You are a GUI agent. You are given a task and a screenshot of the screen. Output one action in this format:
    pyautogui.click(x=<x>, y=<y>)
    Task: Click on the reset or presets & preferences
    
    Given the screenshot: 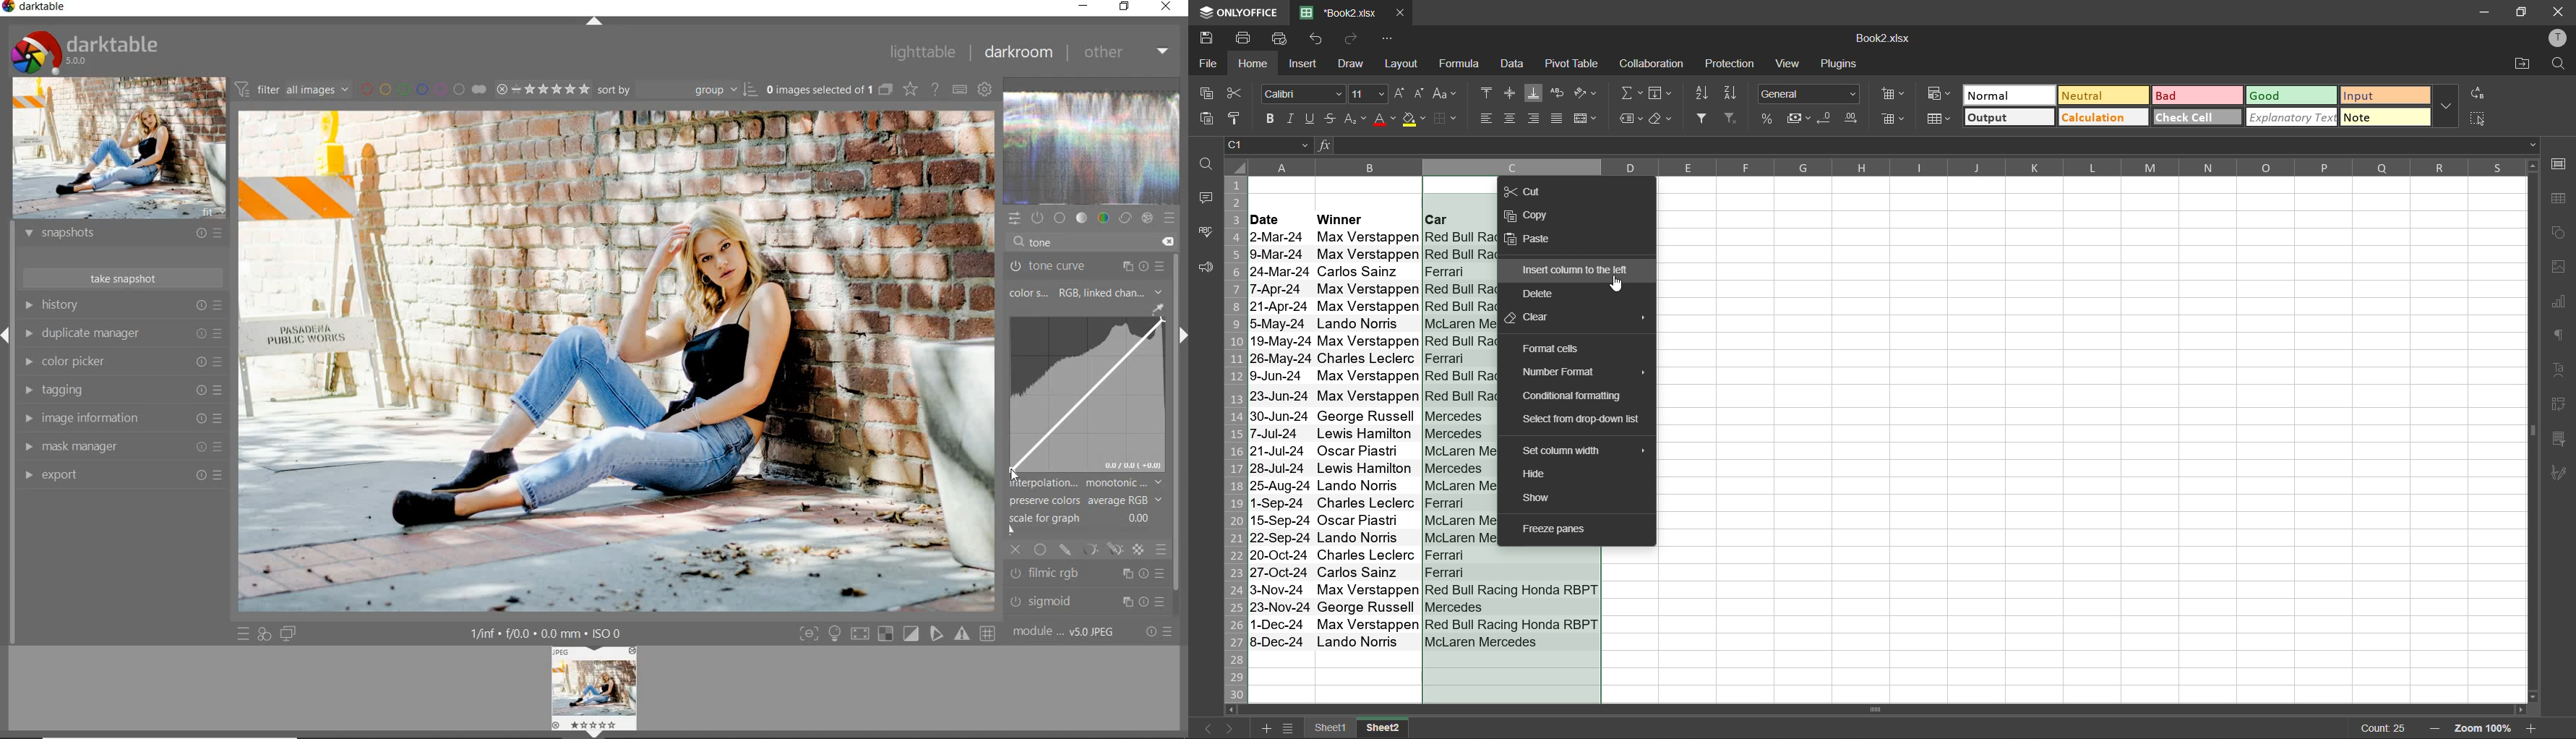 What is the action you would take?
    pyautogui.click(x=1157, y=632)
    